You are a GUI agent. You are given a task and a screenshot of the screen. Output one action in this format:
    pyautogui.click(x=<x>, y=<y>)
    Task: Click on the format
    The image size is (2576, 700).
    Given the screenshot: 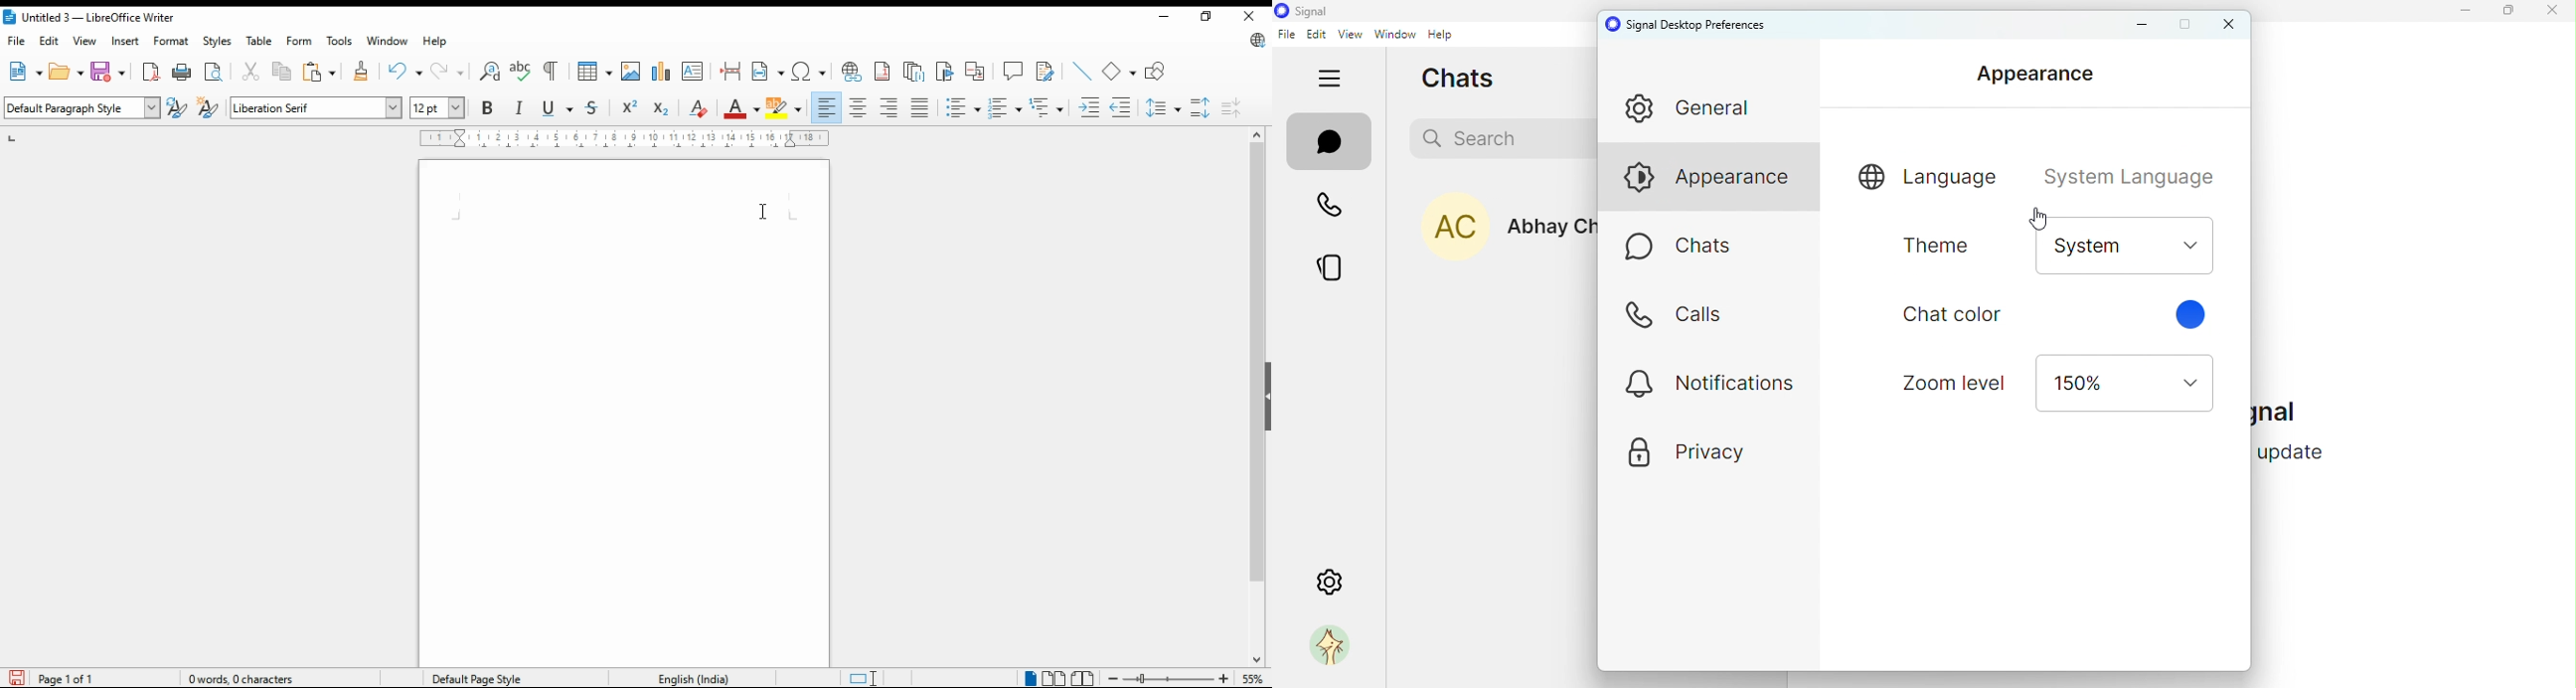 What is the action you would take?
    pyautogui.click(x=173, y=41)
    